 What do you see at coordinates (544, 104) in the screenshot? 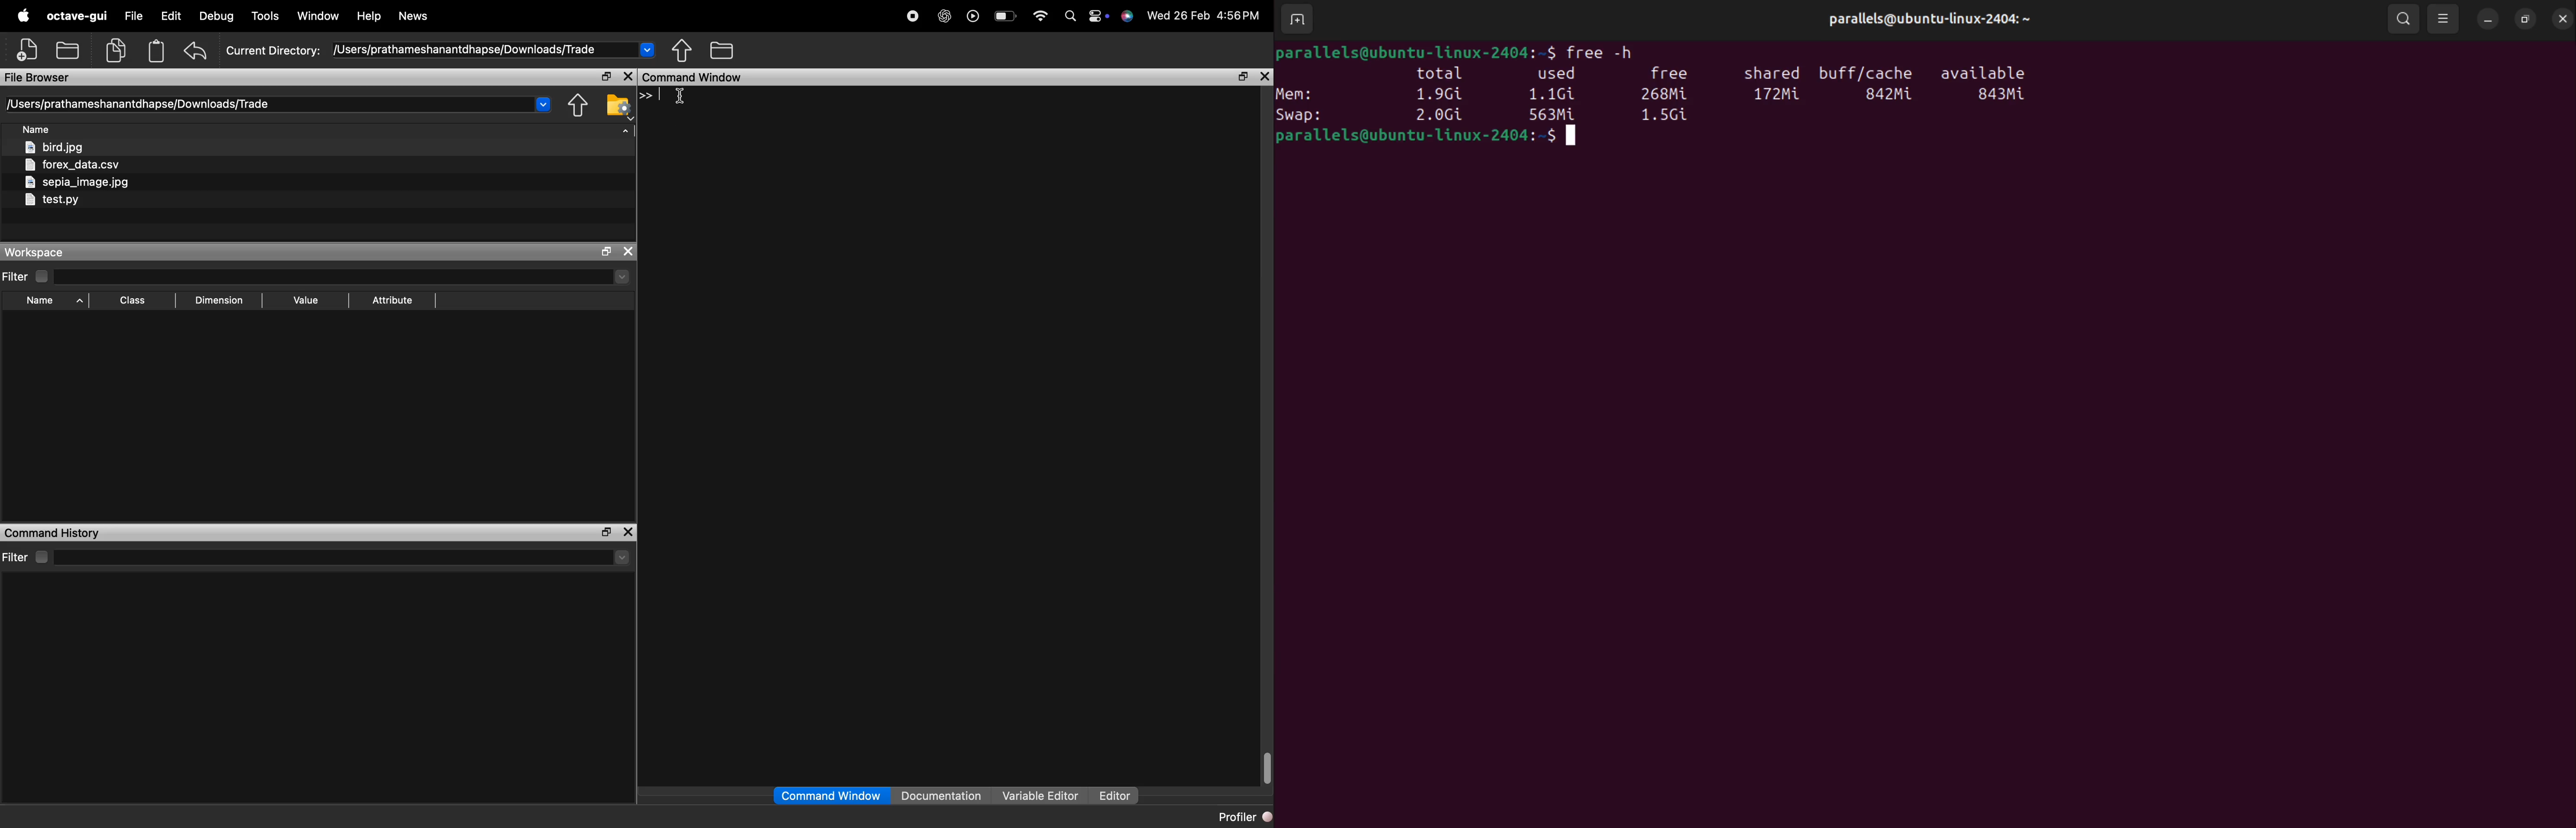
I see `Drop-down ` at bounding box center [544, 104].